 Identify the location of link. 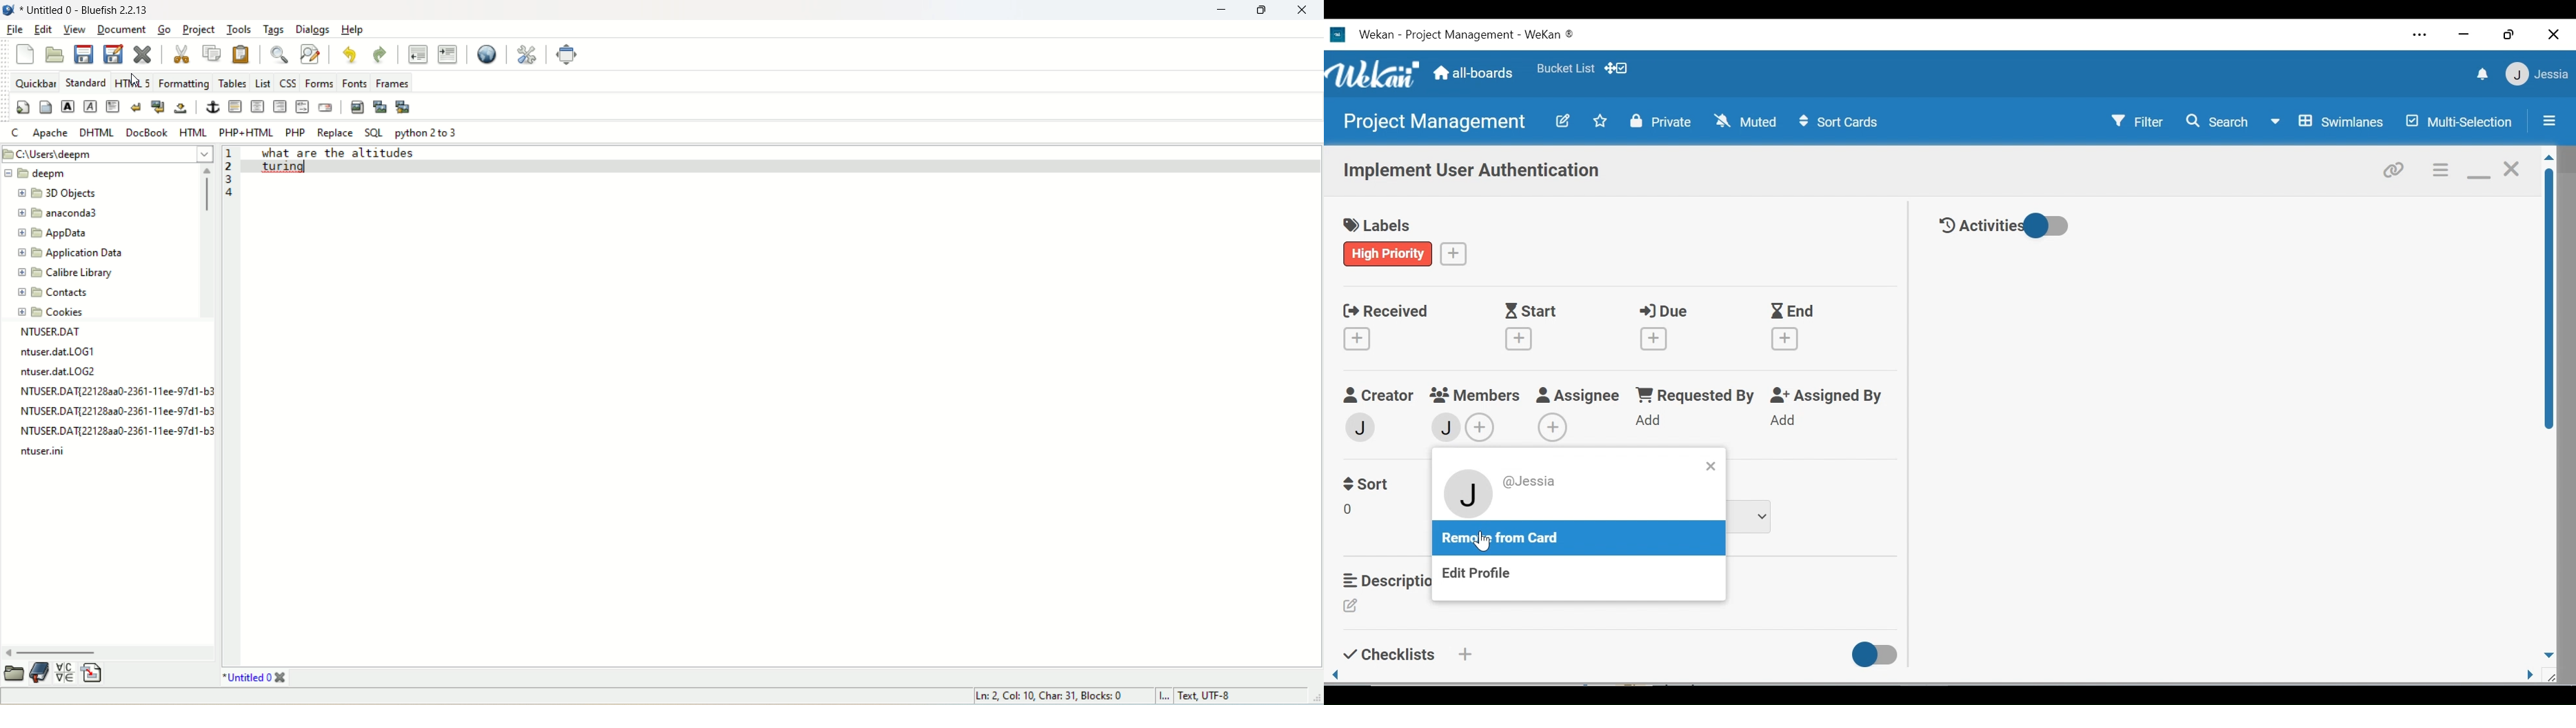
(2397, 168).